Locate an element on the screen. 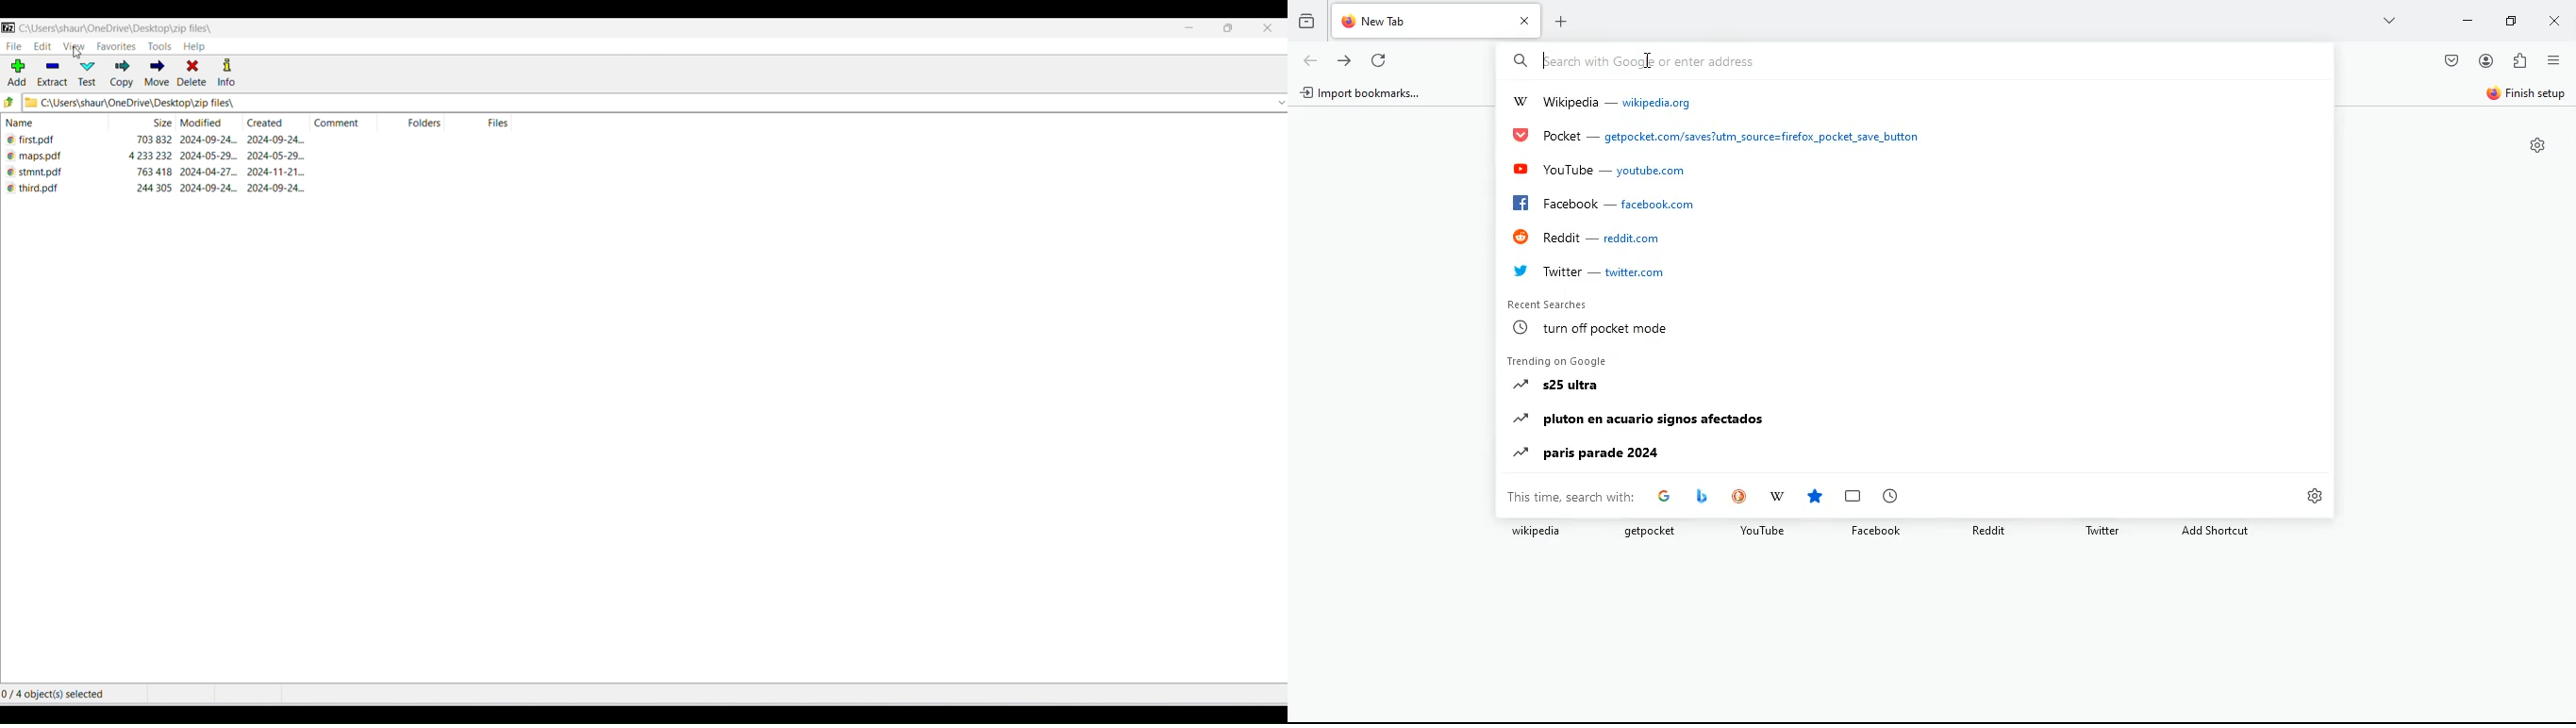  Wikipedia is located at coordinates (1777, 495).